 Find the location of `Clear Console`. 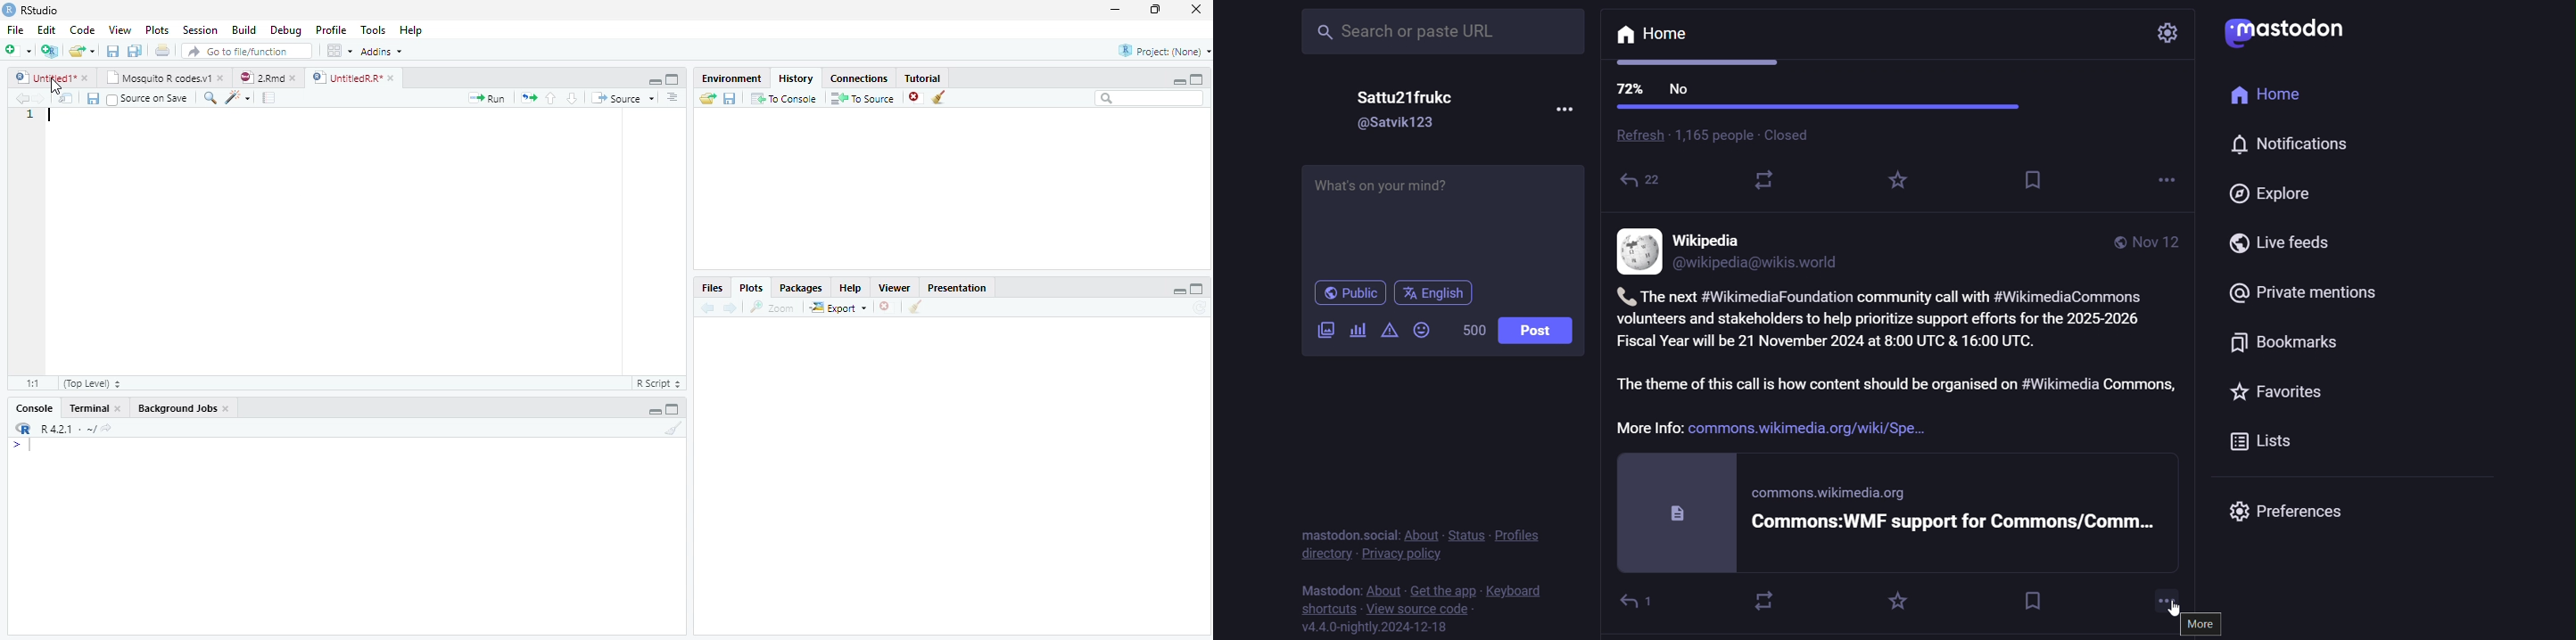

Clear Console is located at coordinates (672, 430).